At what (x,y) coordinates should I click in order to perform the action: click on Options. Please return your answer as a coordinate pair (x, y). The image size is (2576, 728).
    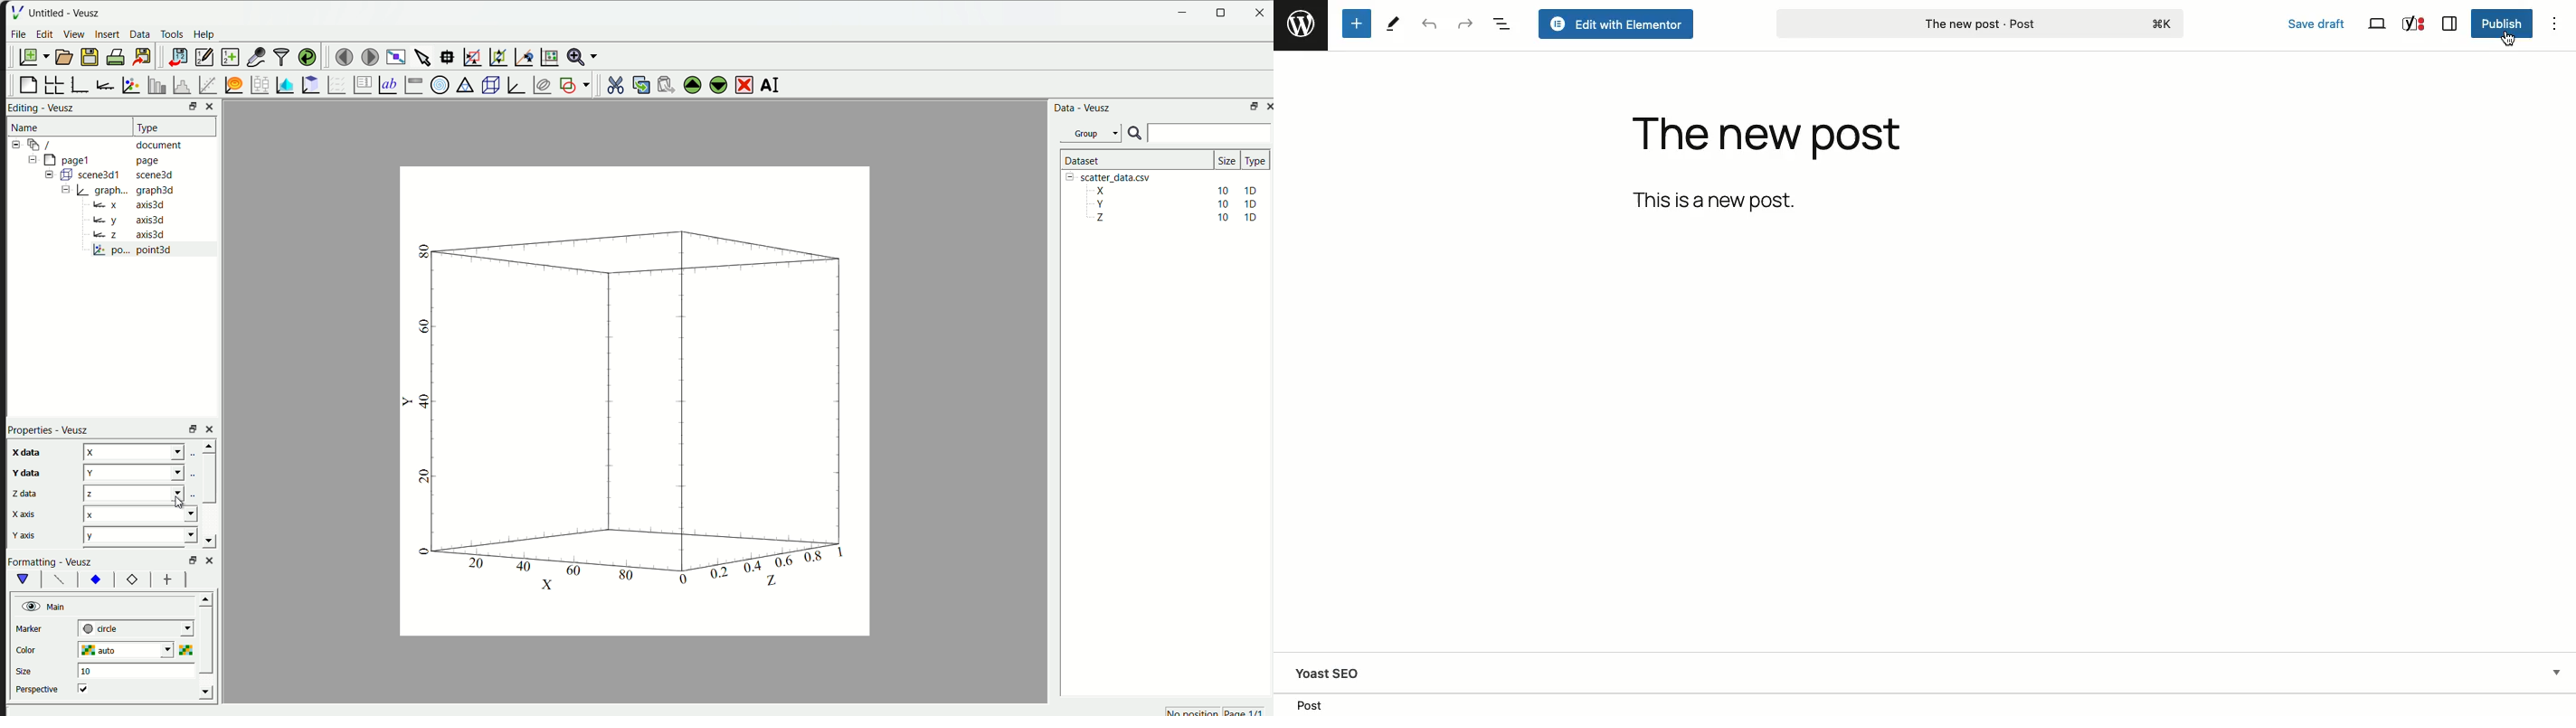
    Looking at the image, I should click on (2555, 22).